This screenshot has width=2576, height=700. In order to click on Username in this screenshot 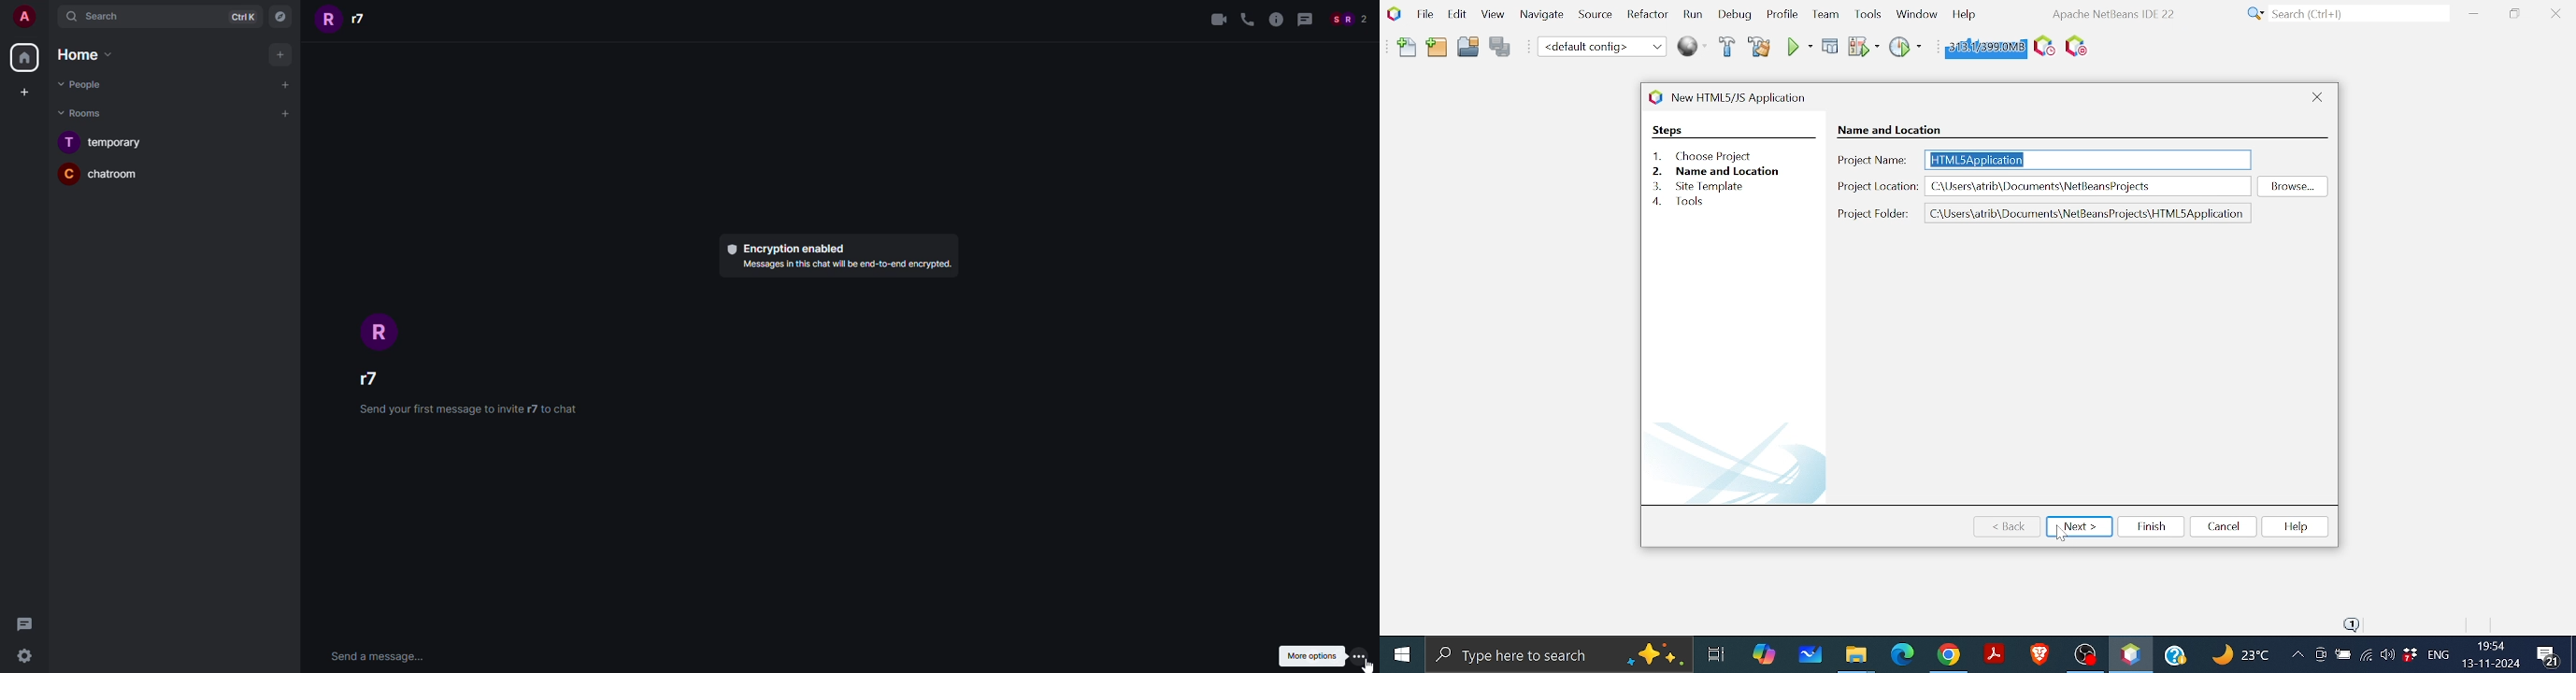, I will do `click(380, 377)`.